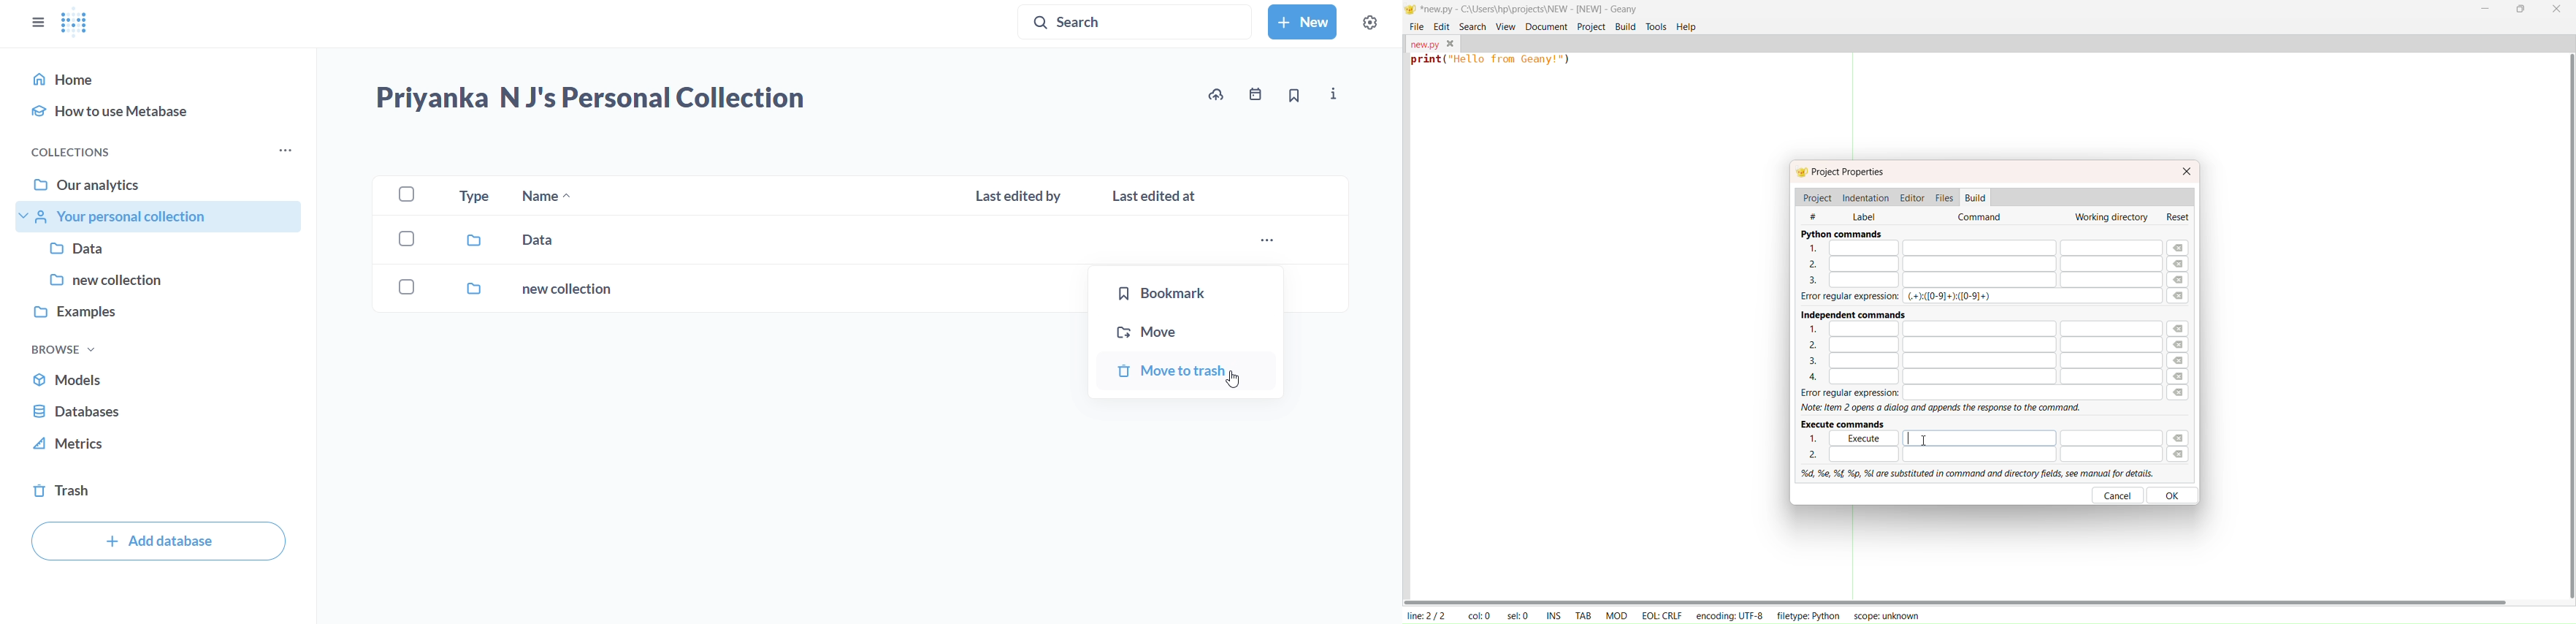 The image size is (2576, 644). I want to click on edit, so click(1442, 26).